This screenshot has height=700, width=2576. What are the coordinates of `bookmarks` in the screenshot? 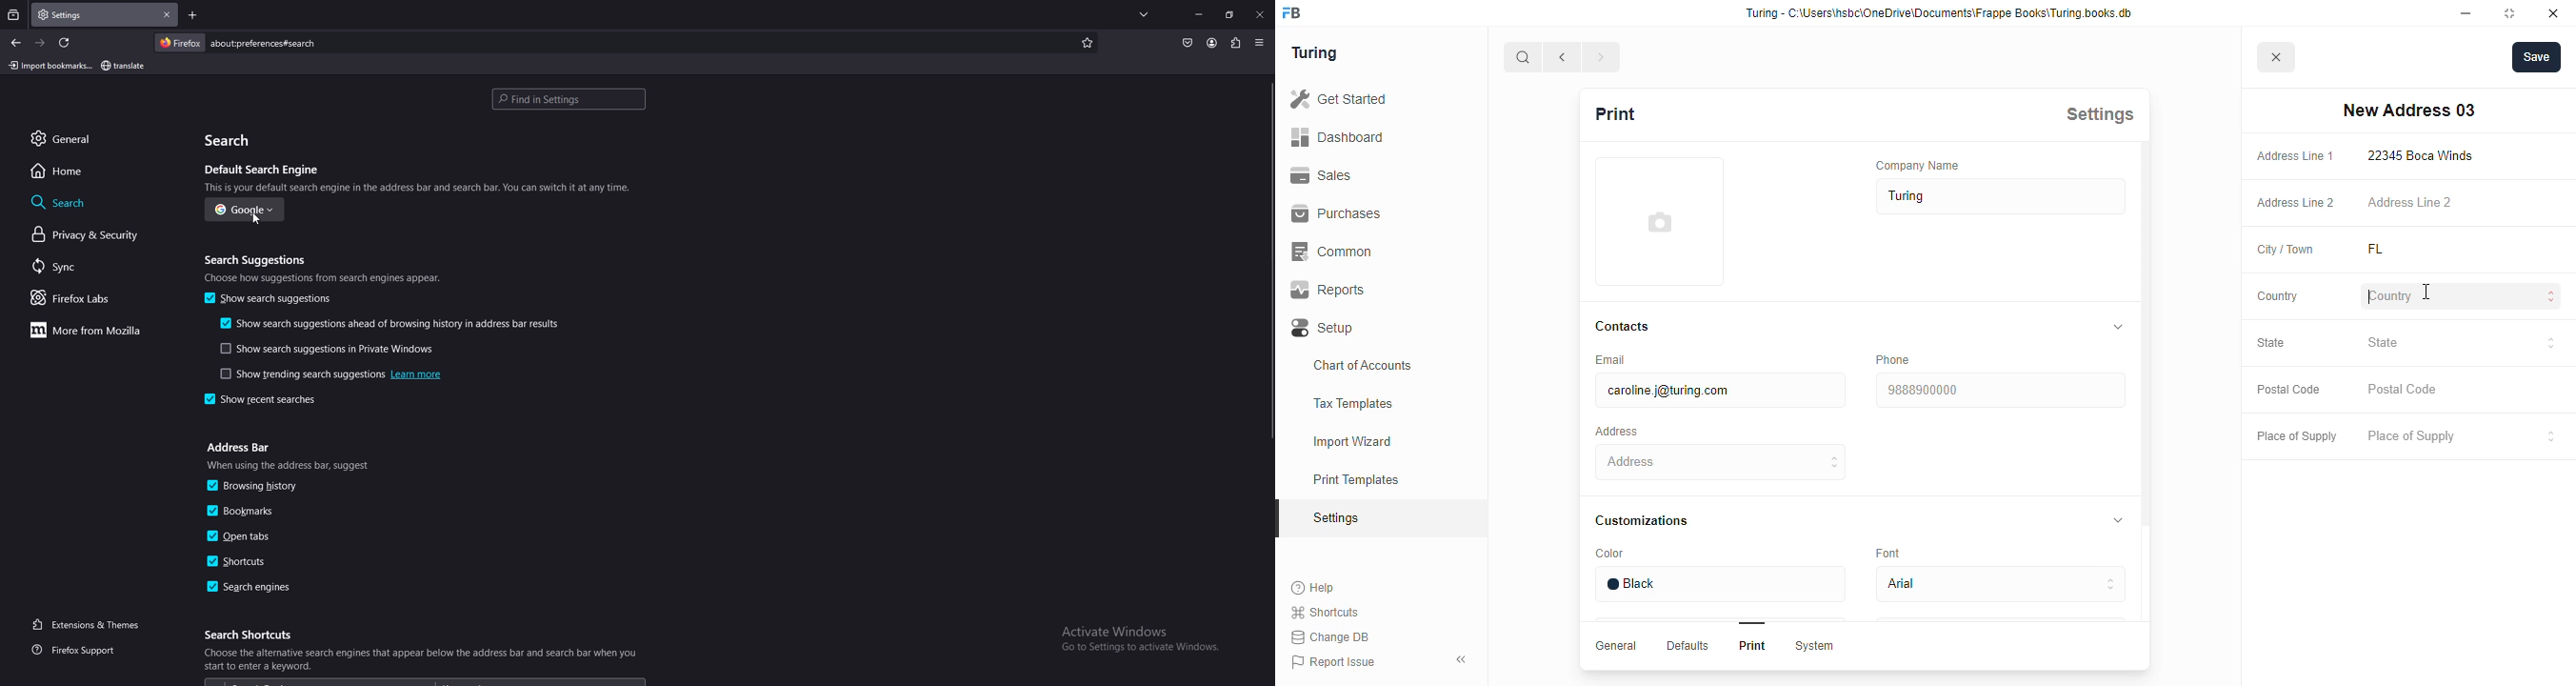 It's located at (254, 511).